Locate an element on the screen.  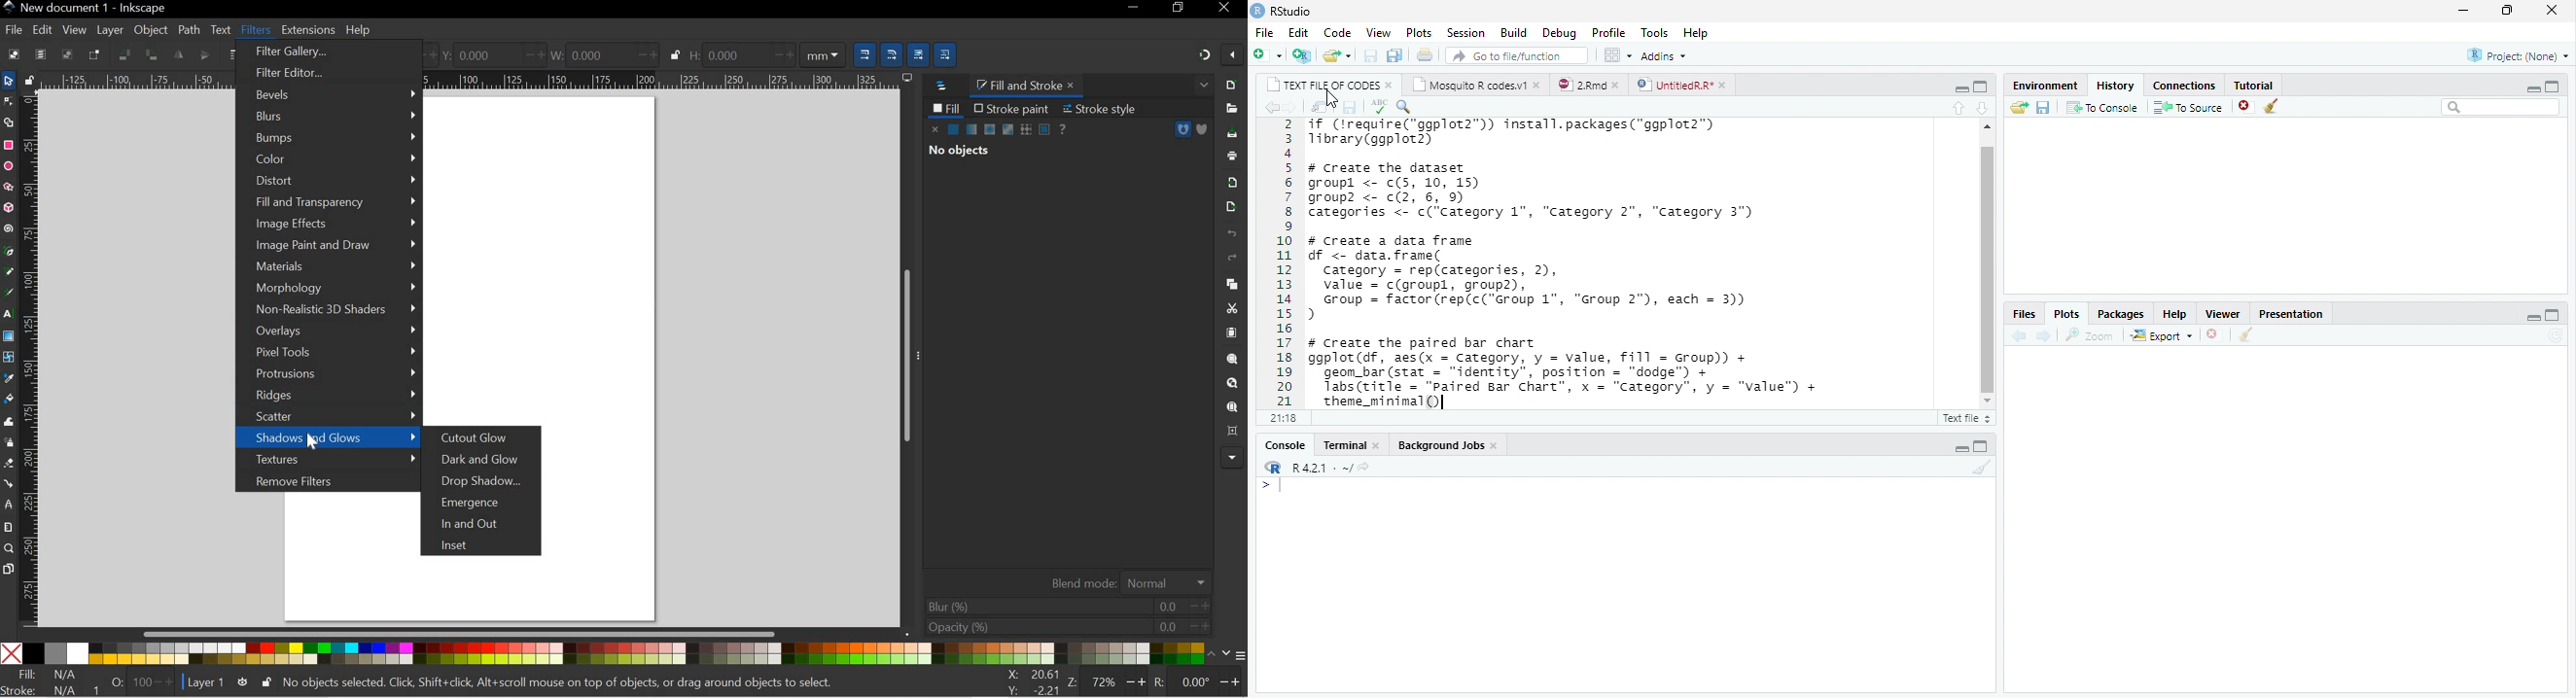
maximize is located at coordinates (2507, 11).